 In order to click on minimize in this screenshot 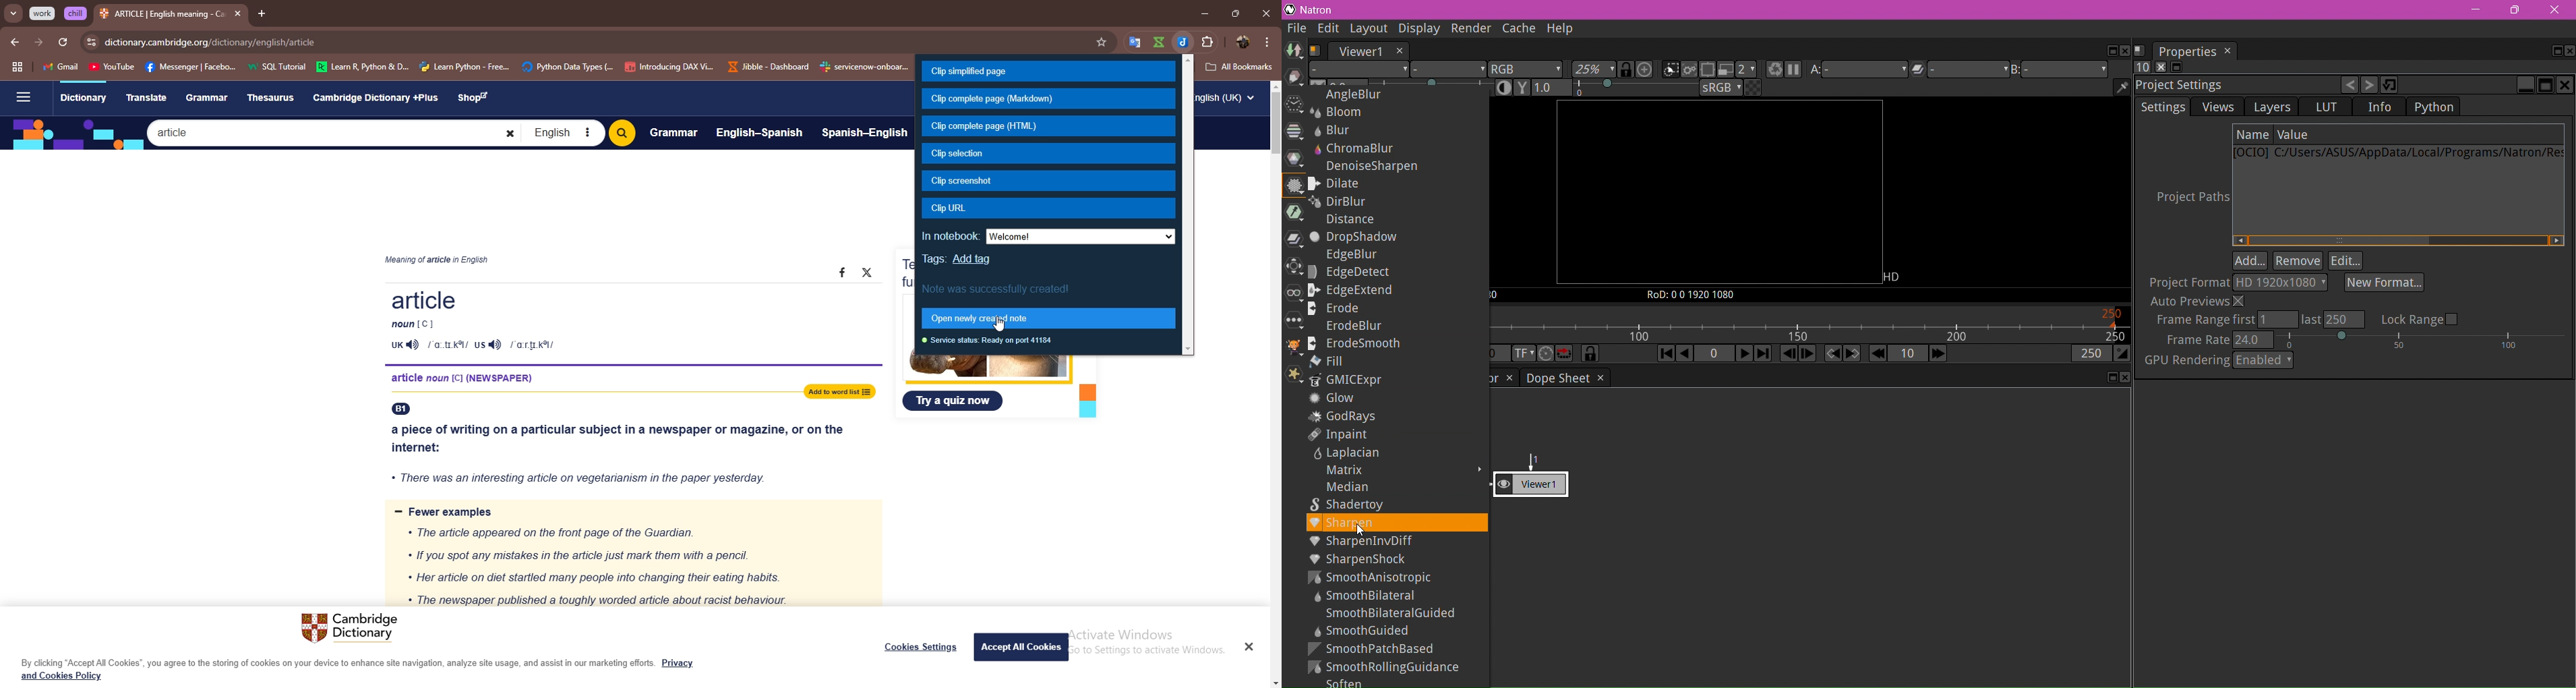, I will do `click(1204, 13)`.